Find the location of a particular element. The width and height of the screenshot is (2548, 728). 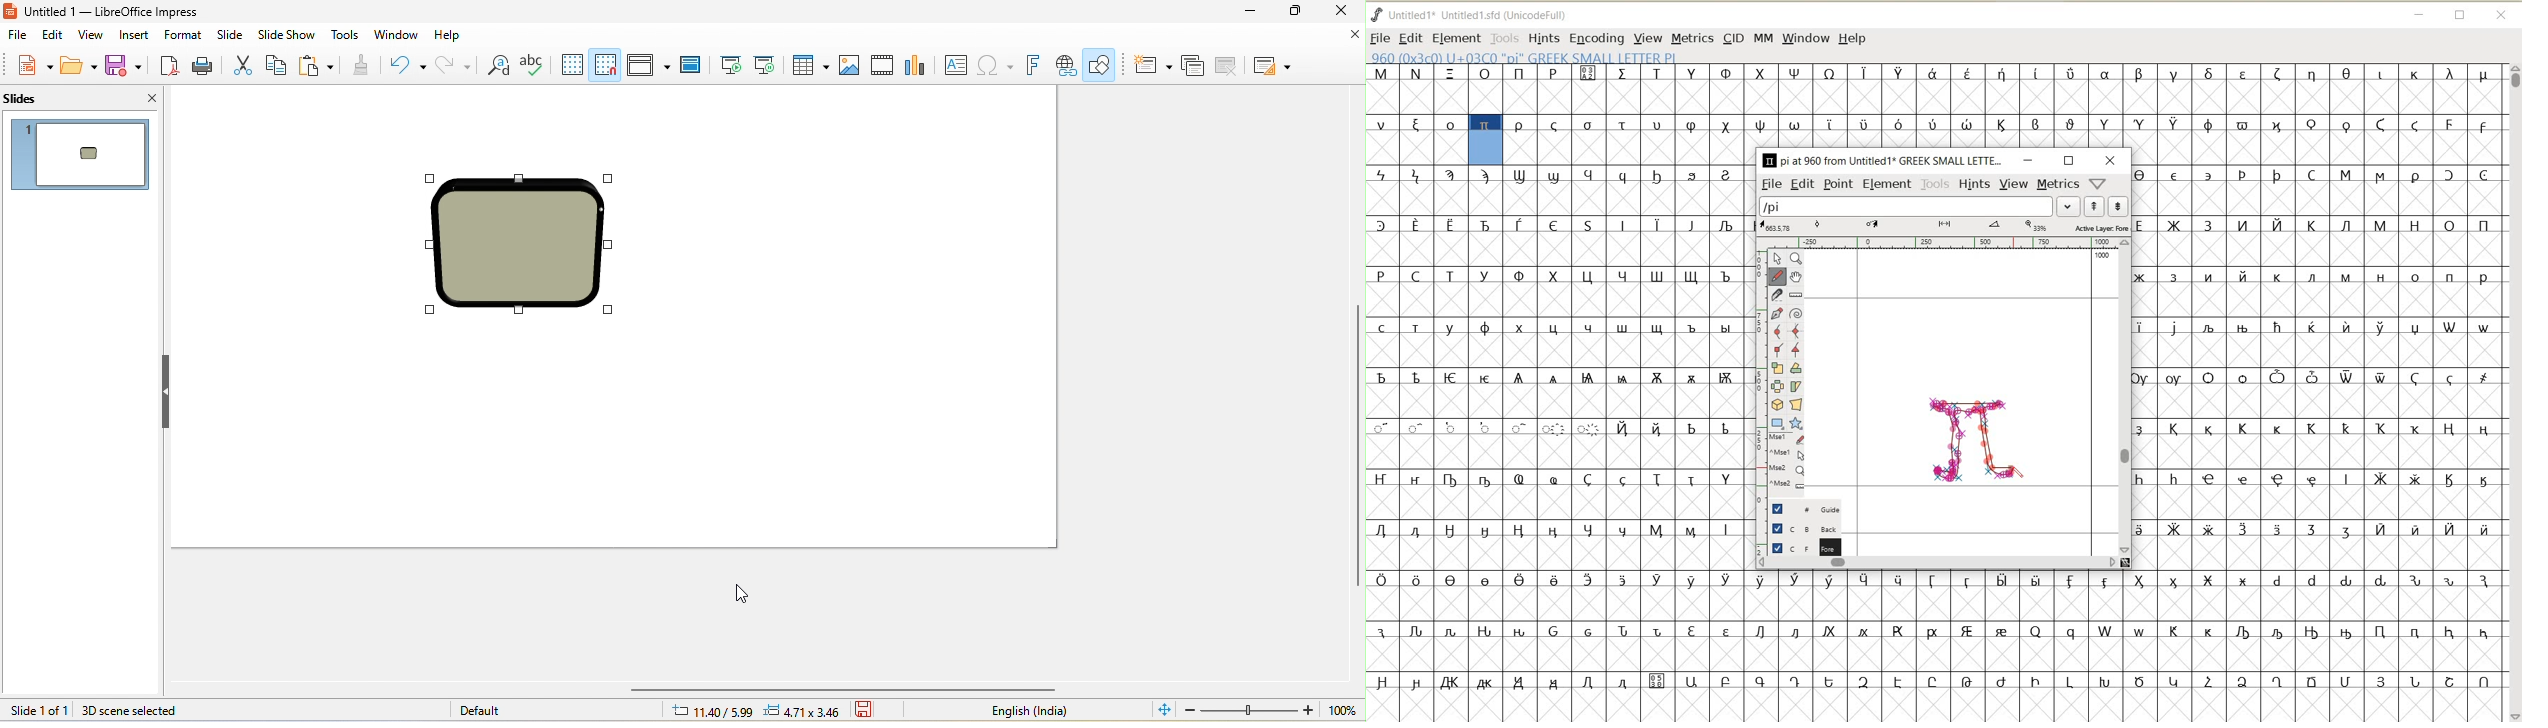

maximize is located at coordinates (1296, 11).